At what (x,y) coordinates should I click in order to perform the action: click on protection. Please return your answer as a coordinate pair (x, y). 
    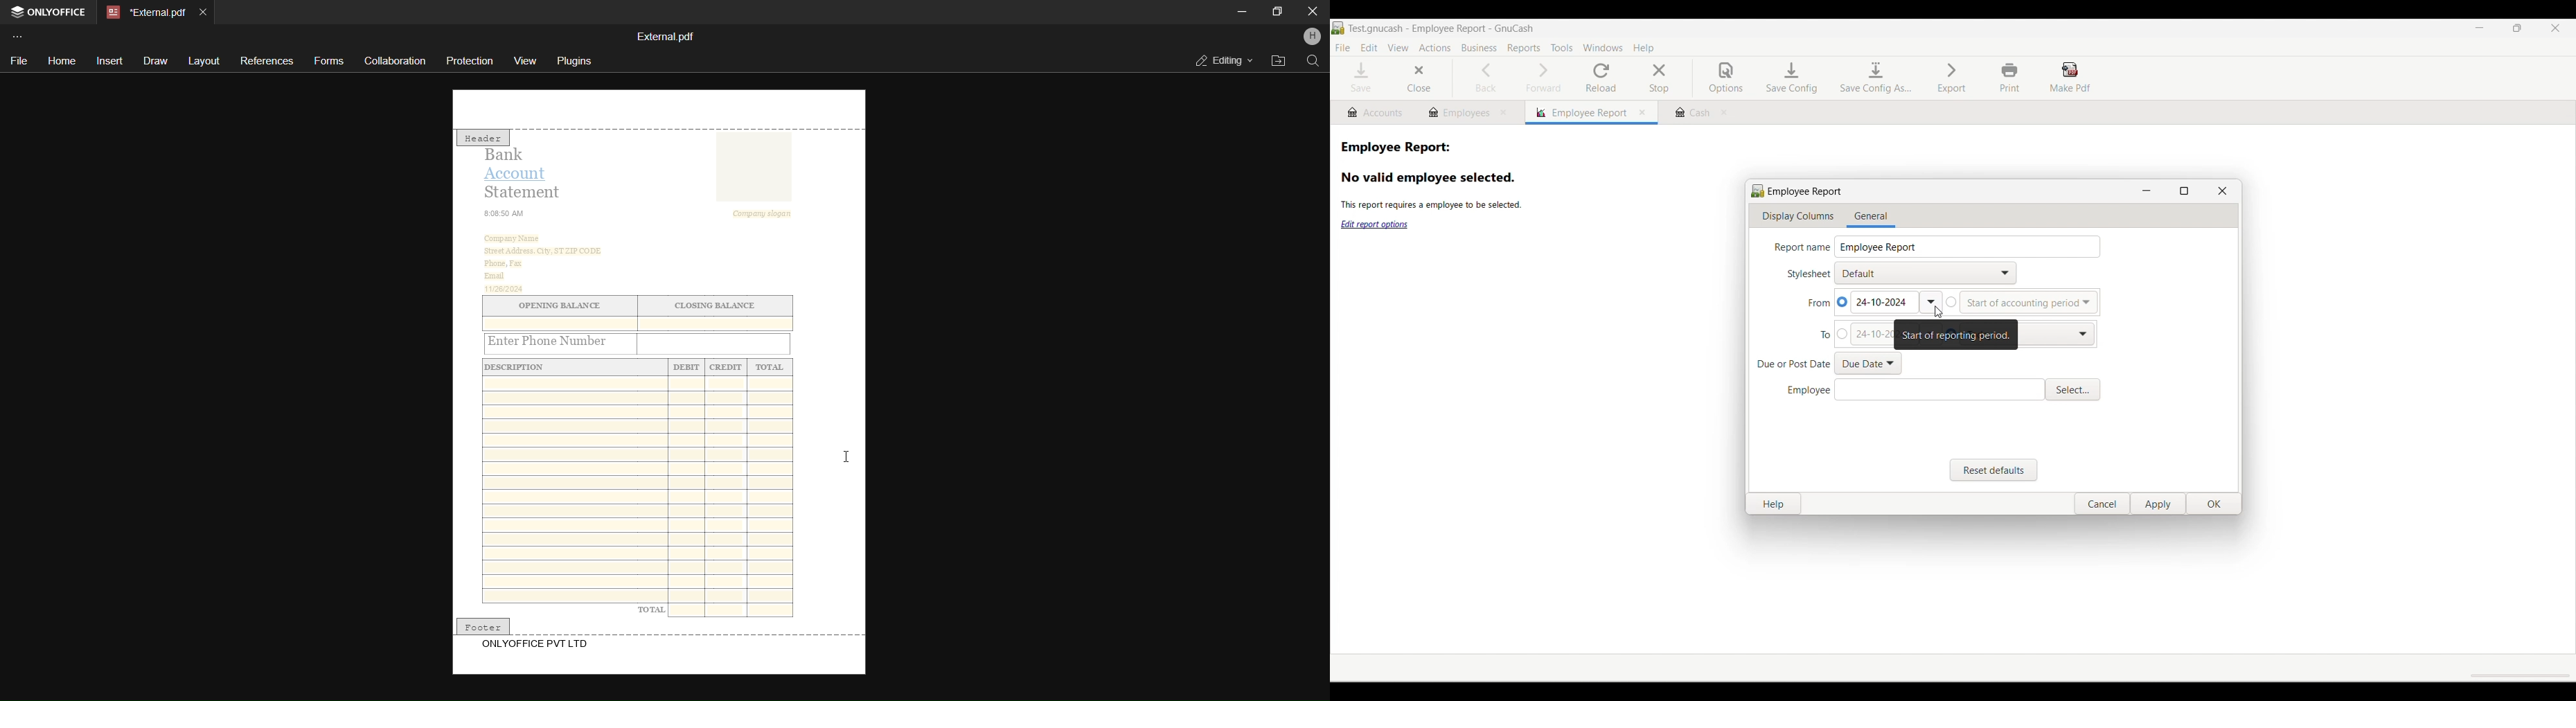
    Looking at the image, I should click on (471, 61).